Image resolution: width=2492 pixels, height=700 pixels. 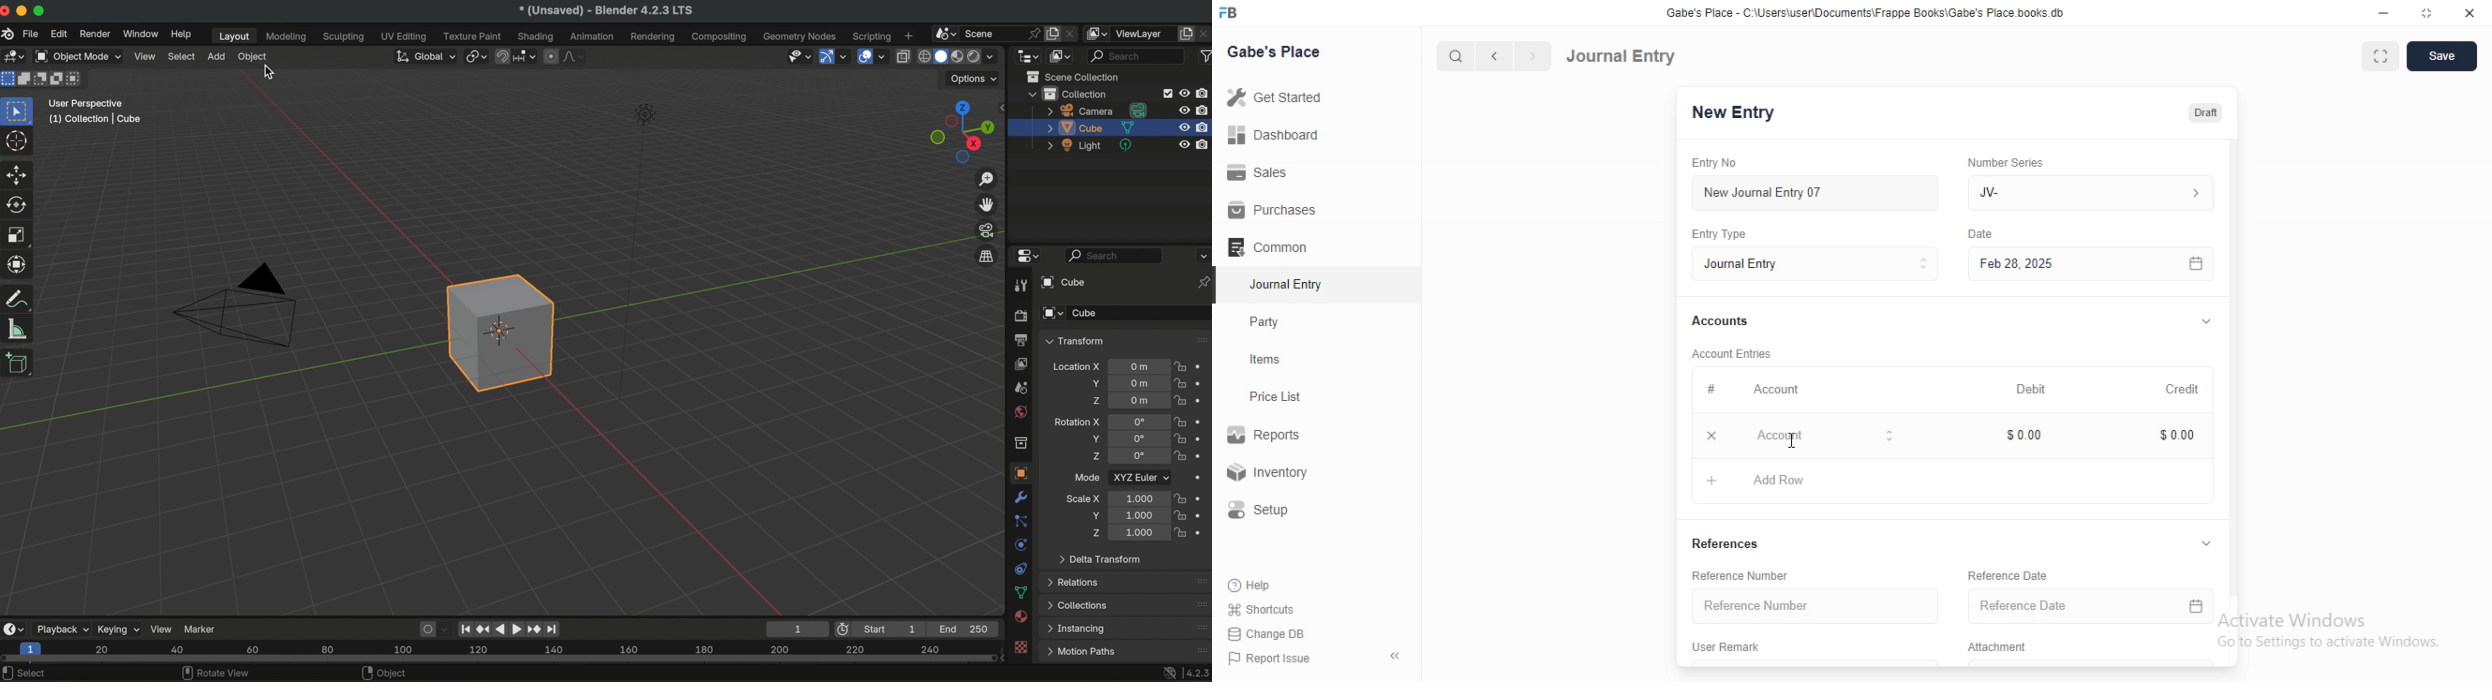 I want to click on composting, so click(x=721, y=37).